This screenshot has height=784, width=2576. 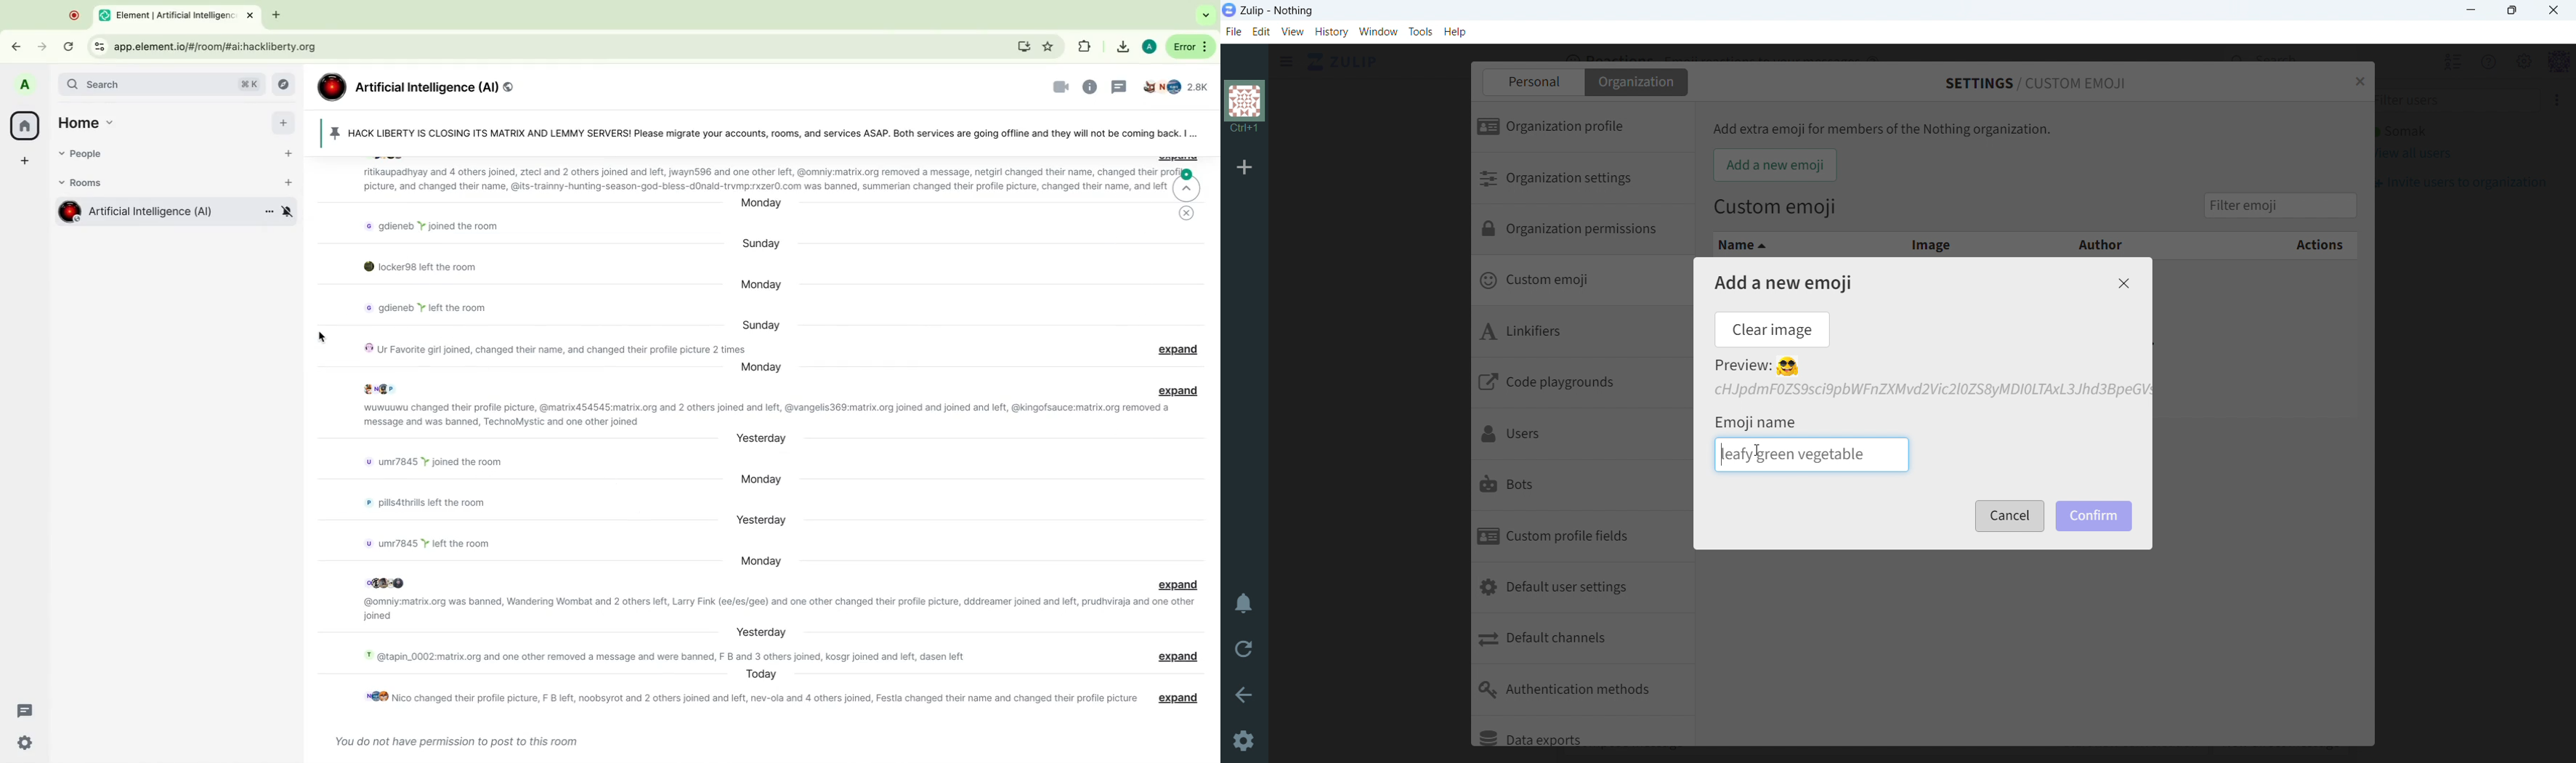 What do you see at coordinates (762, 478) in the screenshot?
I see `day` at bounding box center [762, 478].